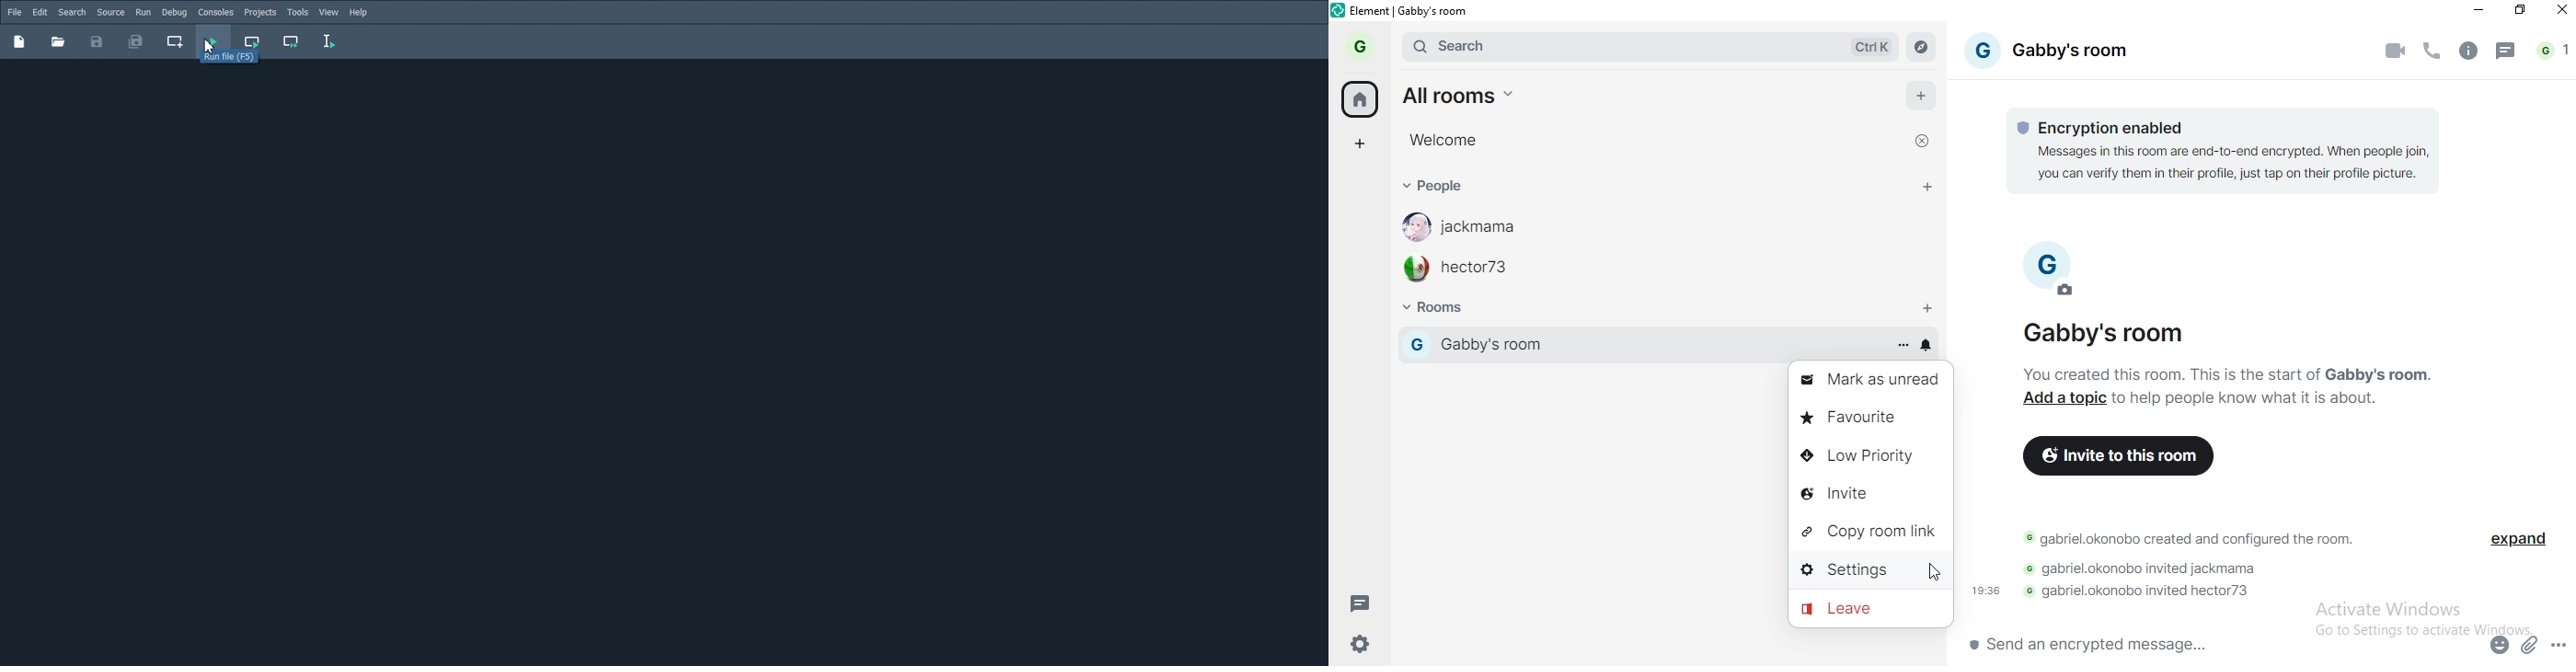 The height and width of the screenshot is (672, 2576). What do you see at coordinates (292, 42) in the screenshot?
I see `Run Current cell and go to next cell` at bounding box center [292, 42].